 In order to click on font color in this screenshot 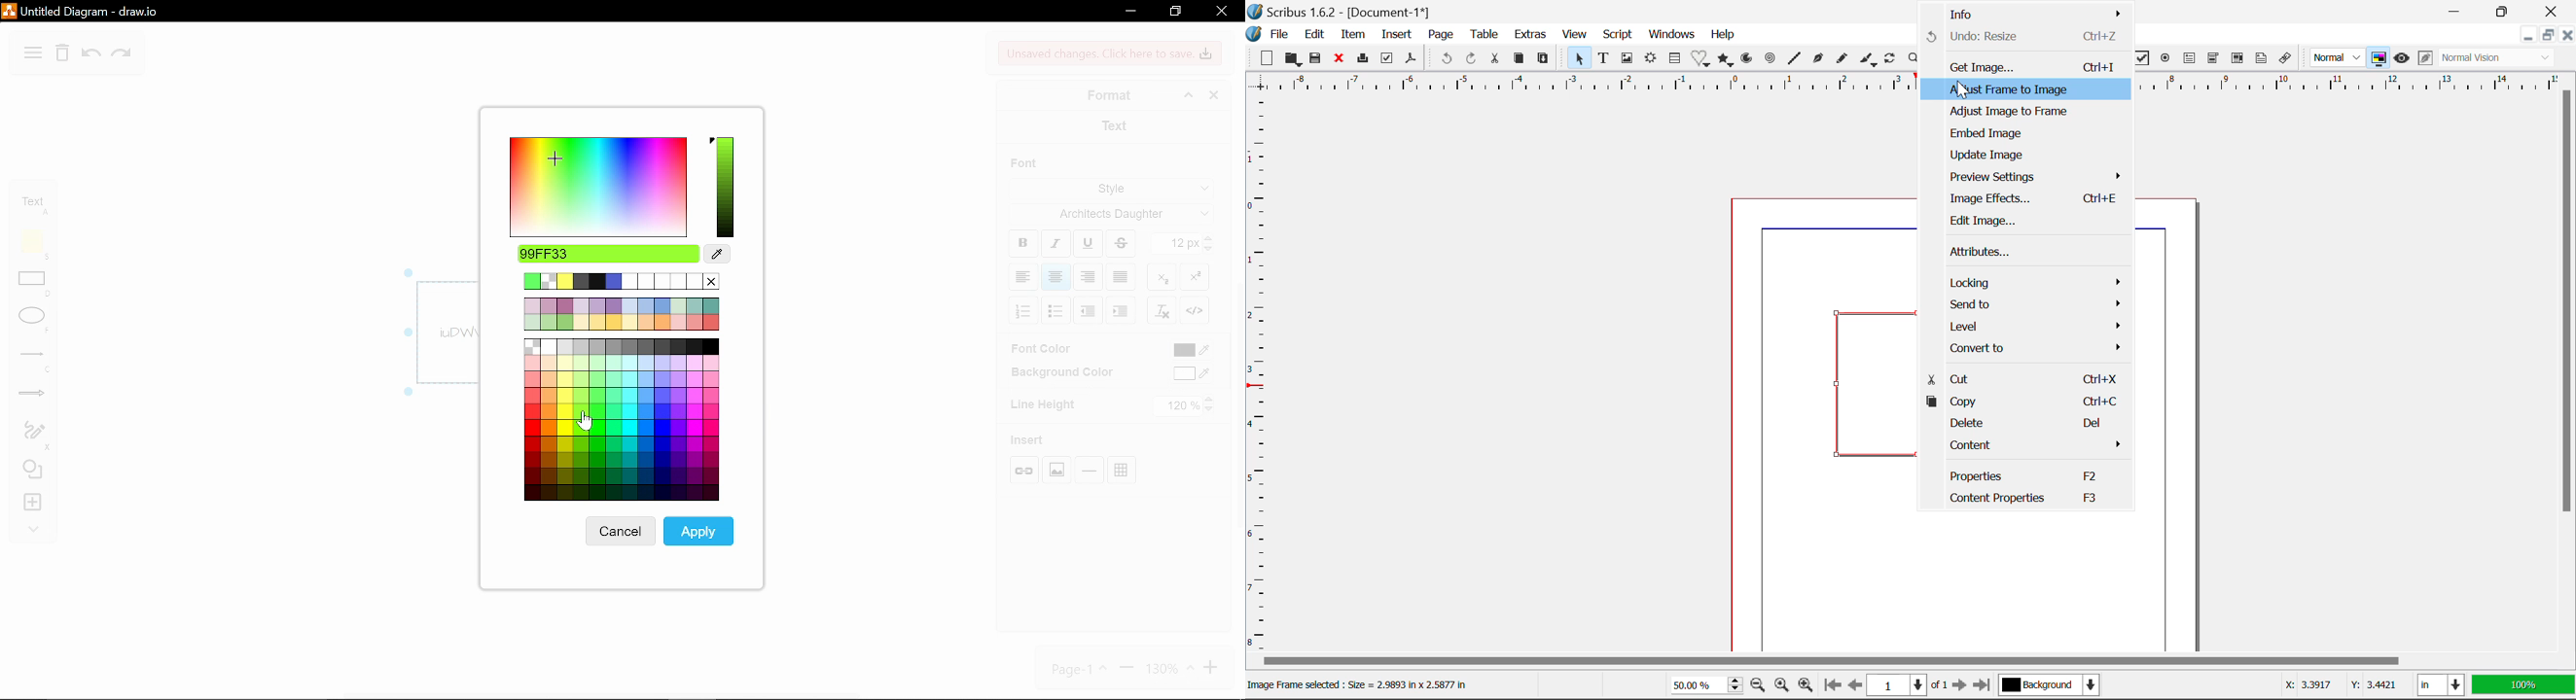, I will do `click(1044, 348)`.